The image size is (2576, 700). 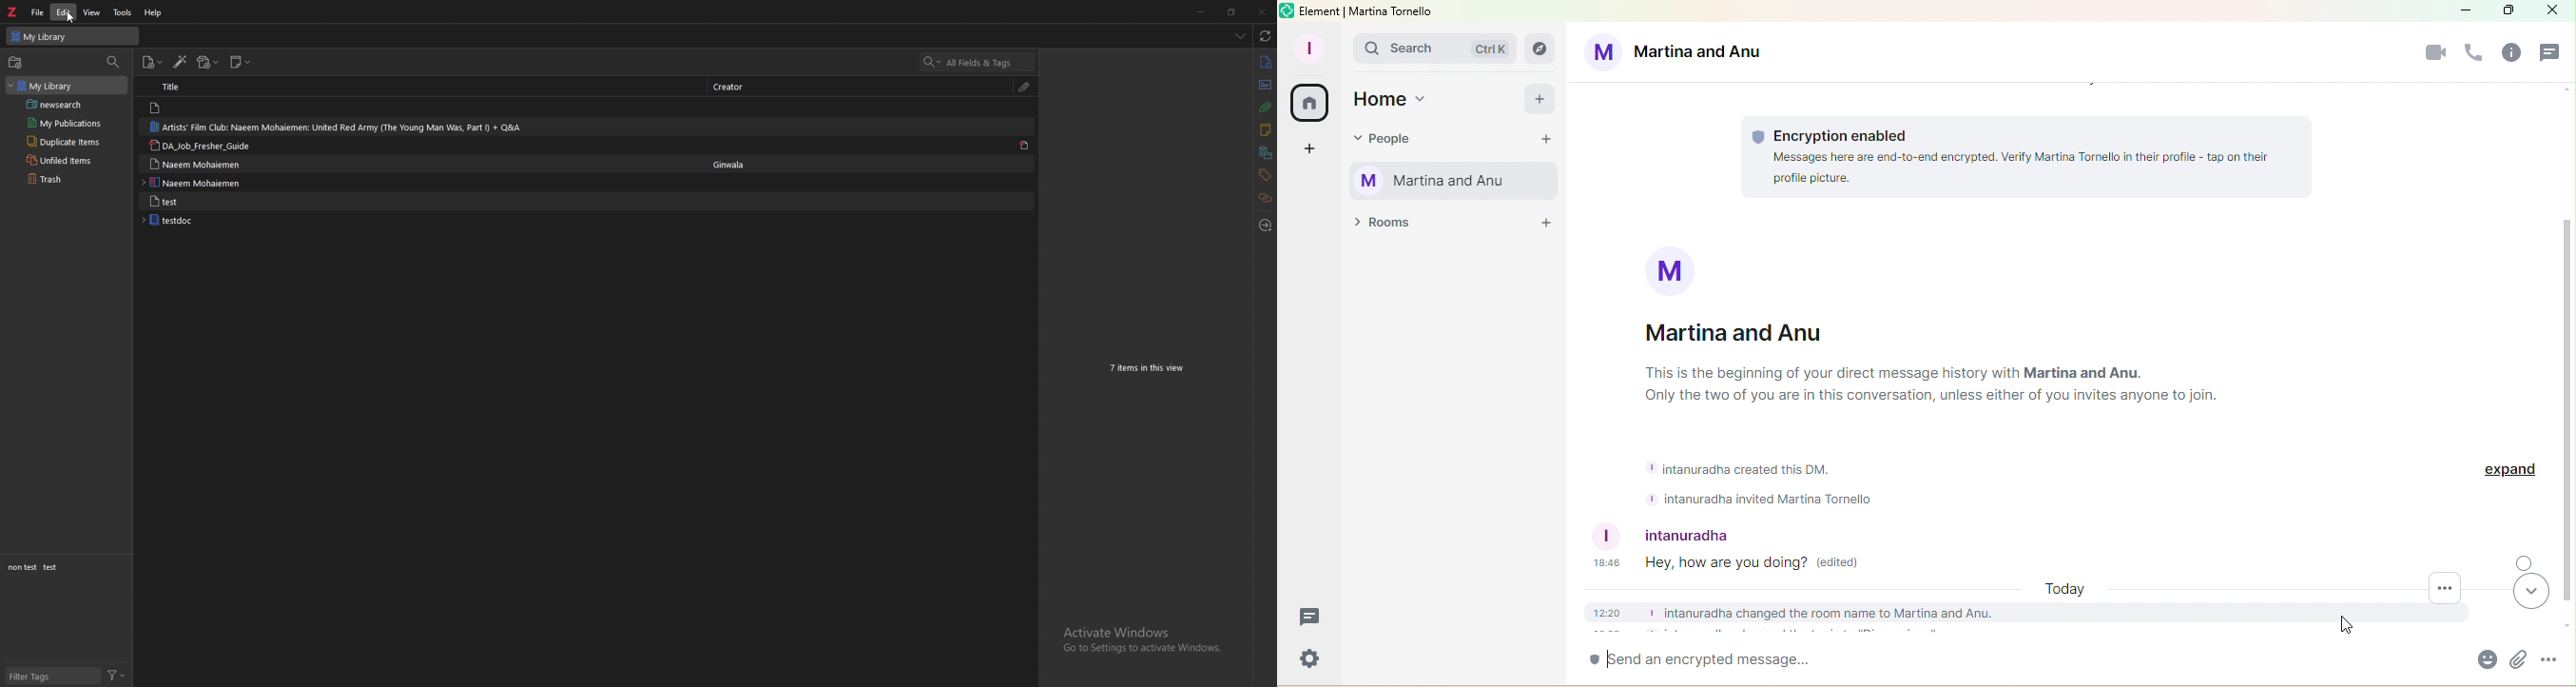 What do you see at coordinates (184, 87) in the screenshot?
I see `title` at bounding box center [184, 87].